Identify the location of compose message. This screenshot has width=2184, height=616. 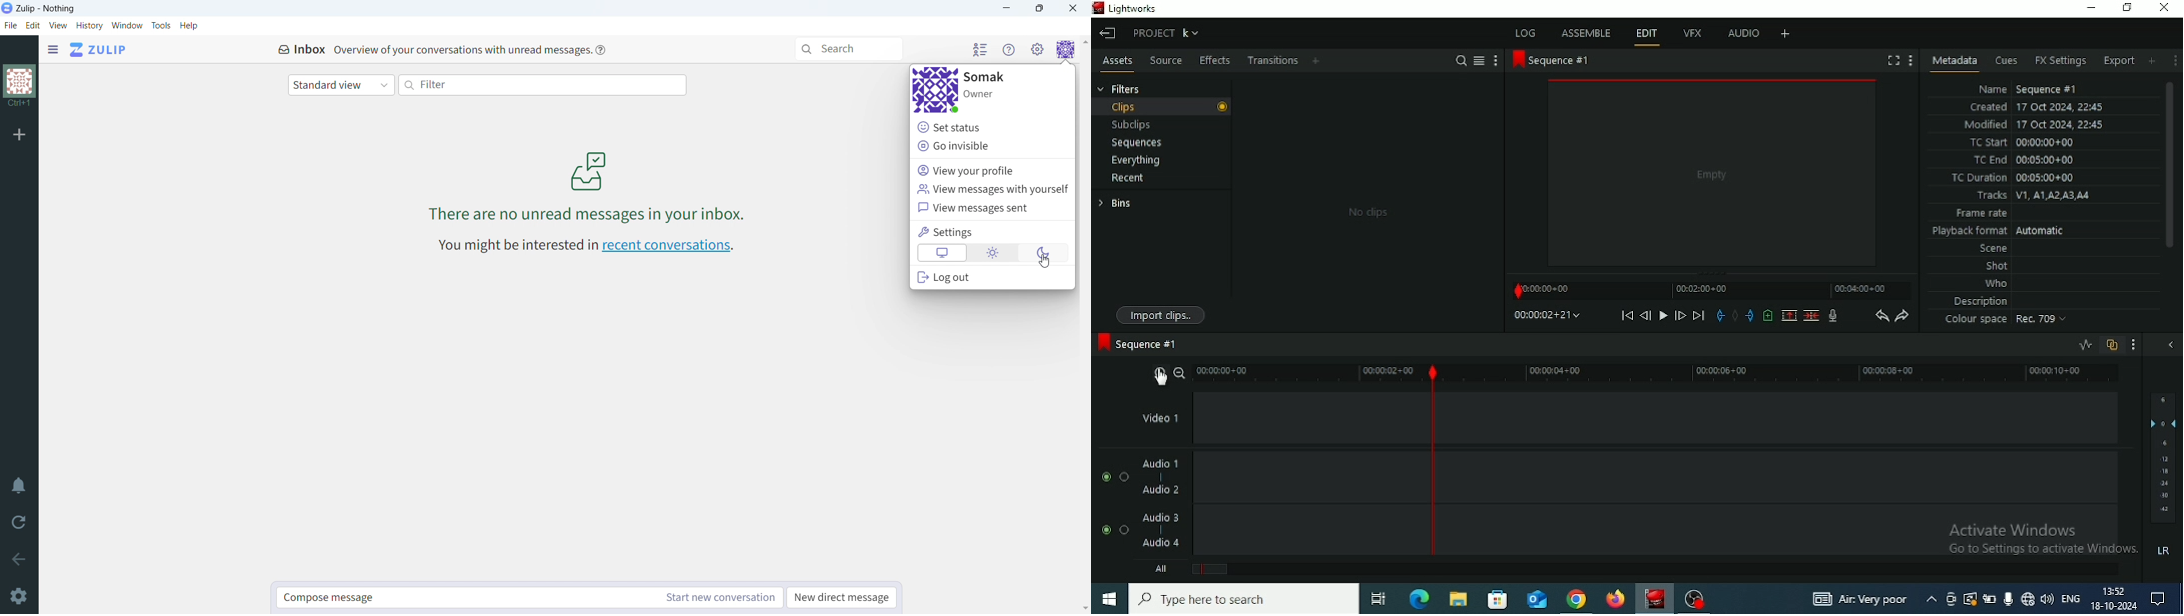
(463, 598).